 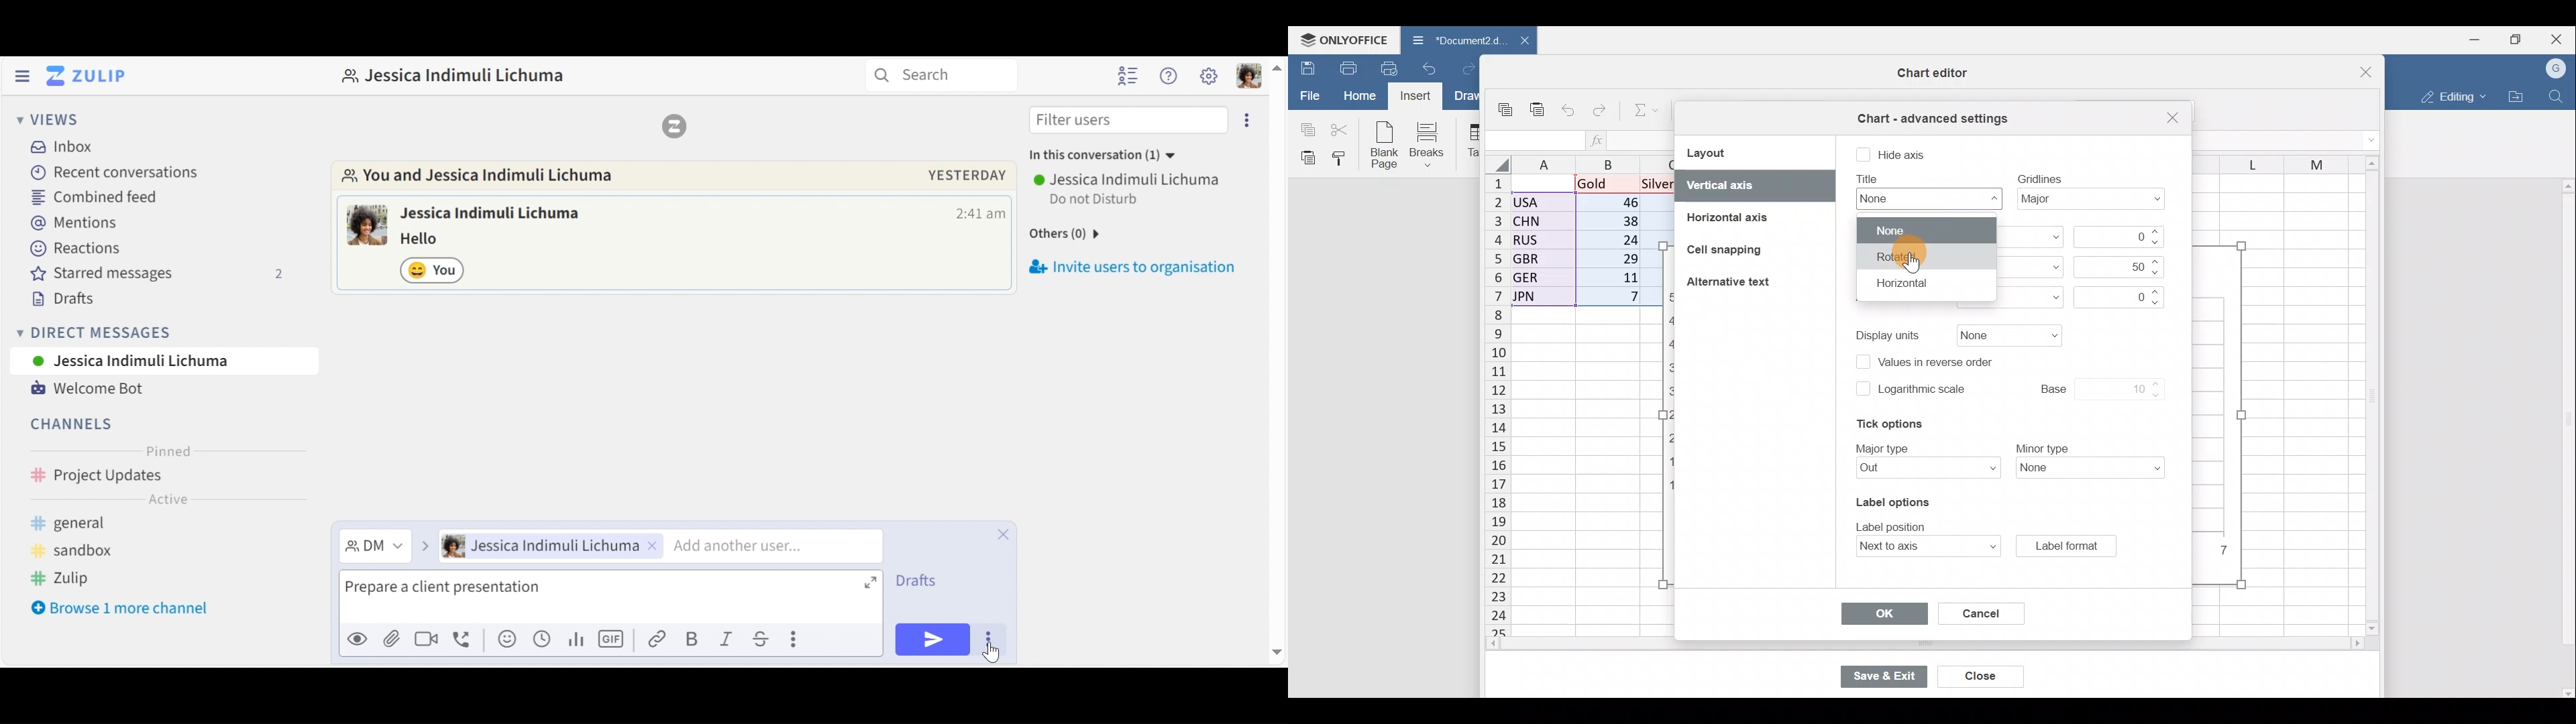 I want to click on Draw, so click(x=1465, y=97).